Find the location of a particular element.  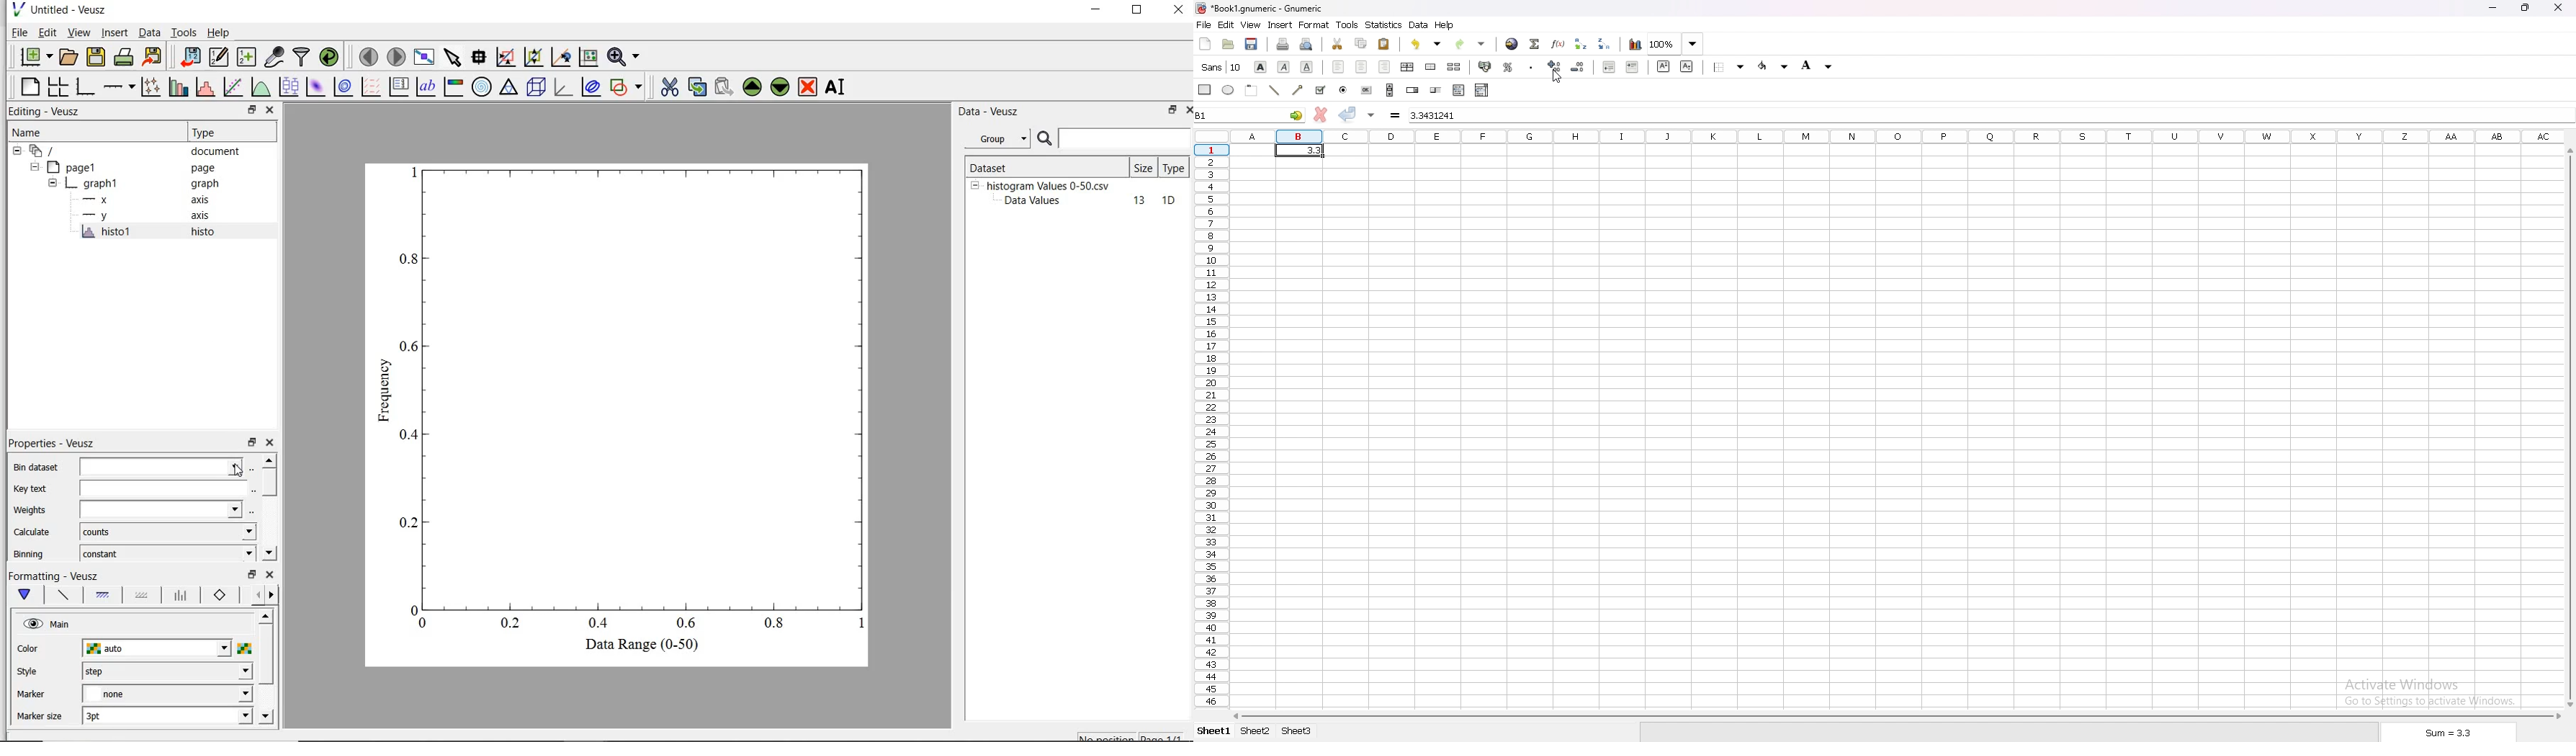

undo is located at coordinates (1427, 43).